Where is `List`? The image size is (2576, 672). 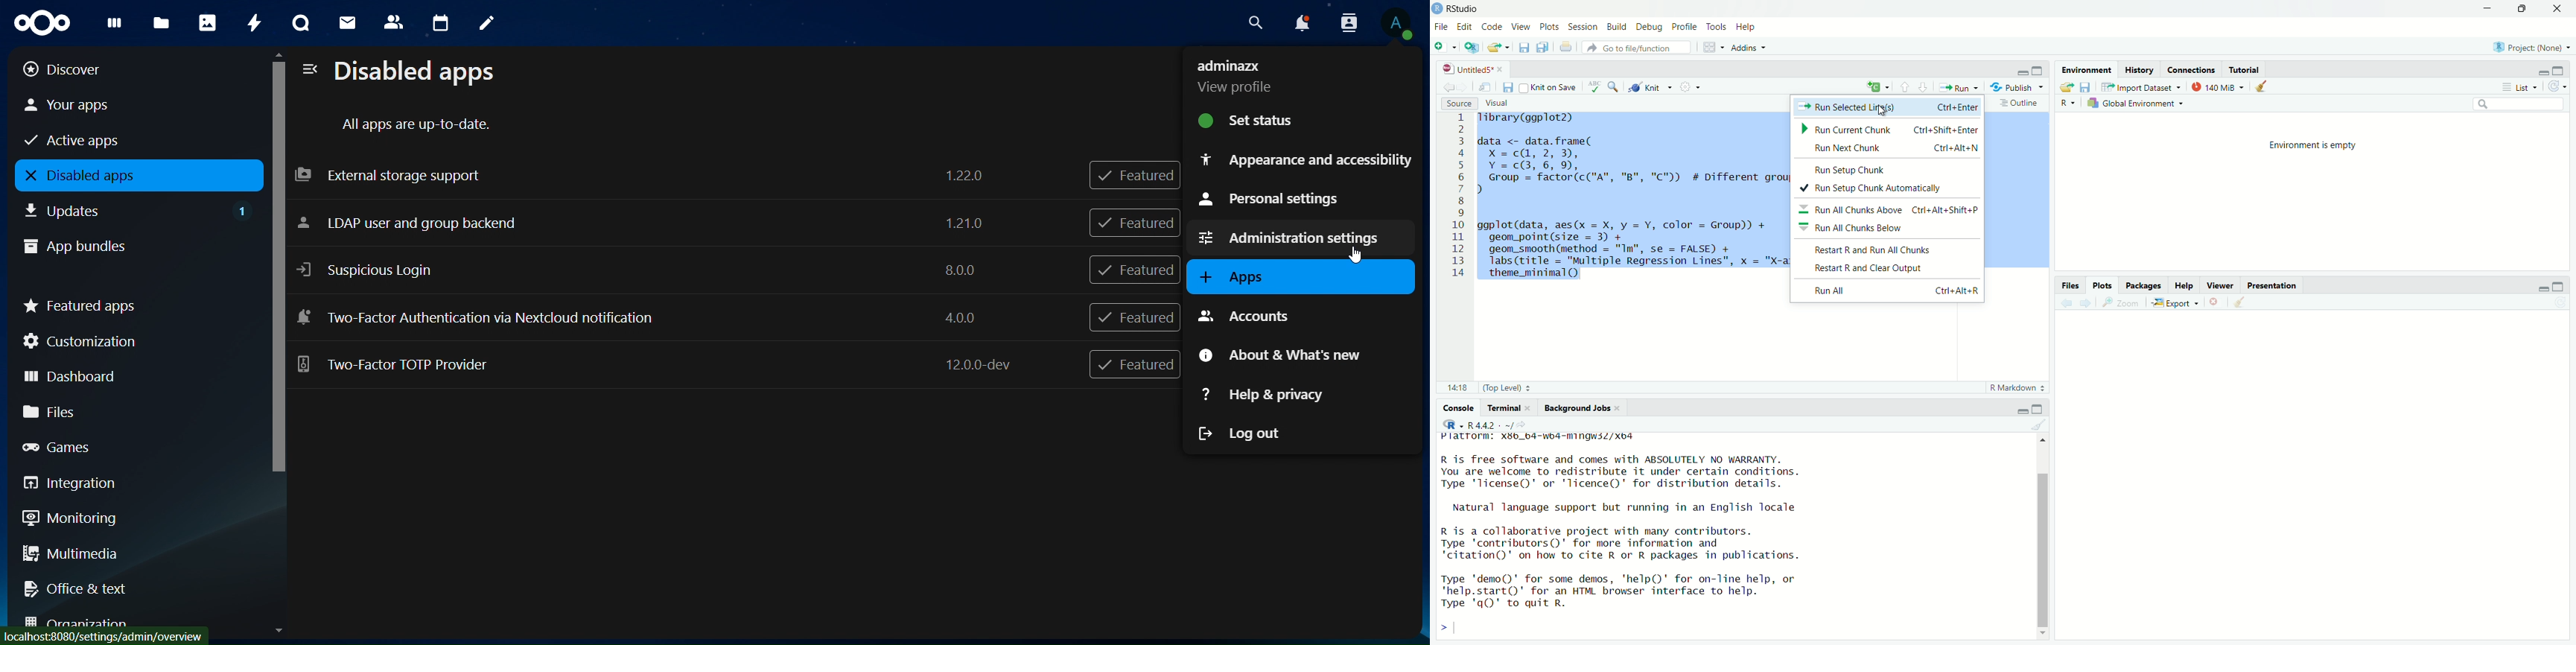
List is located at coordinates (2518, 86).